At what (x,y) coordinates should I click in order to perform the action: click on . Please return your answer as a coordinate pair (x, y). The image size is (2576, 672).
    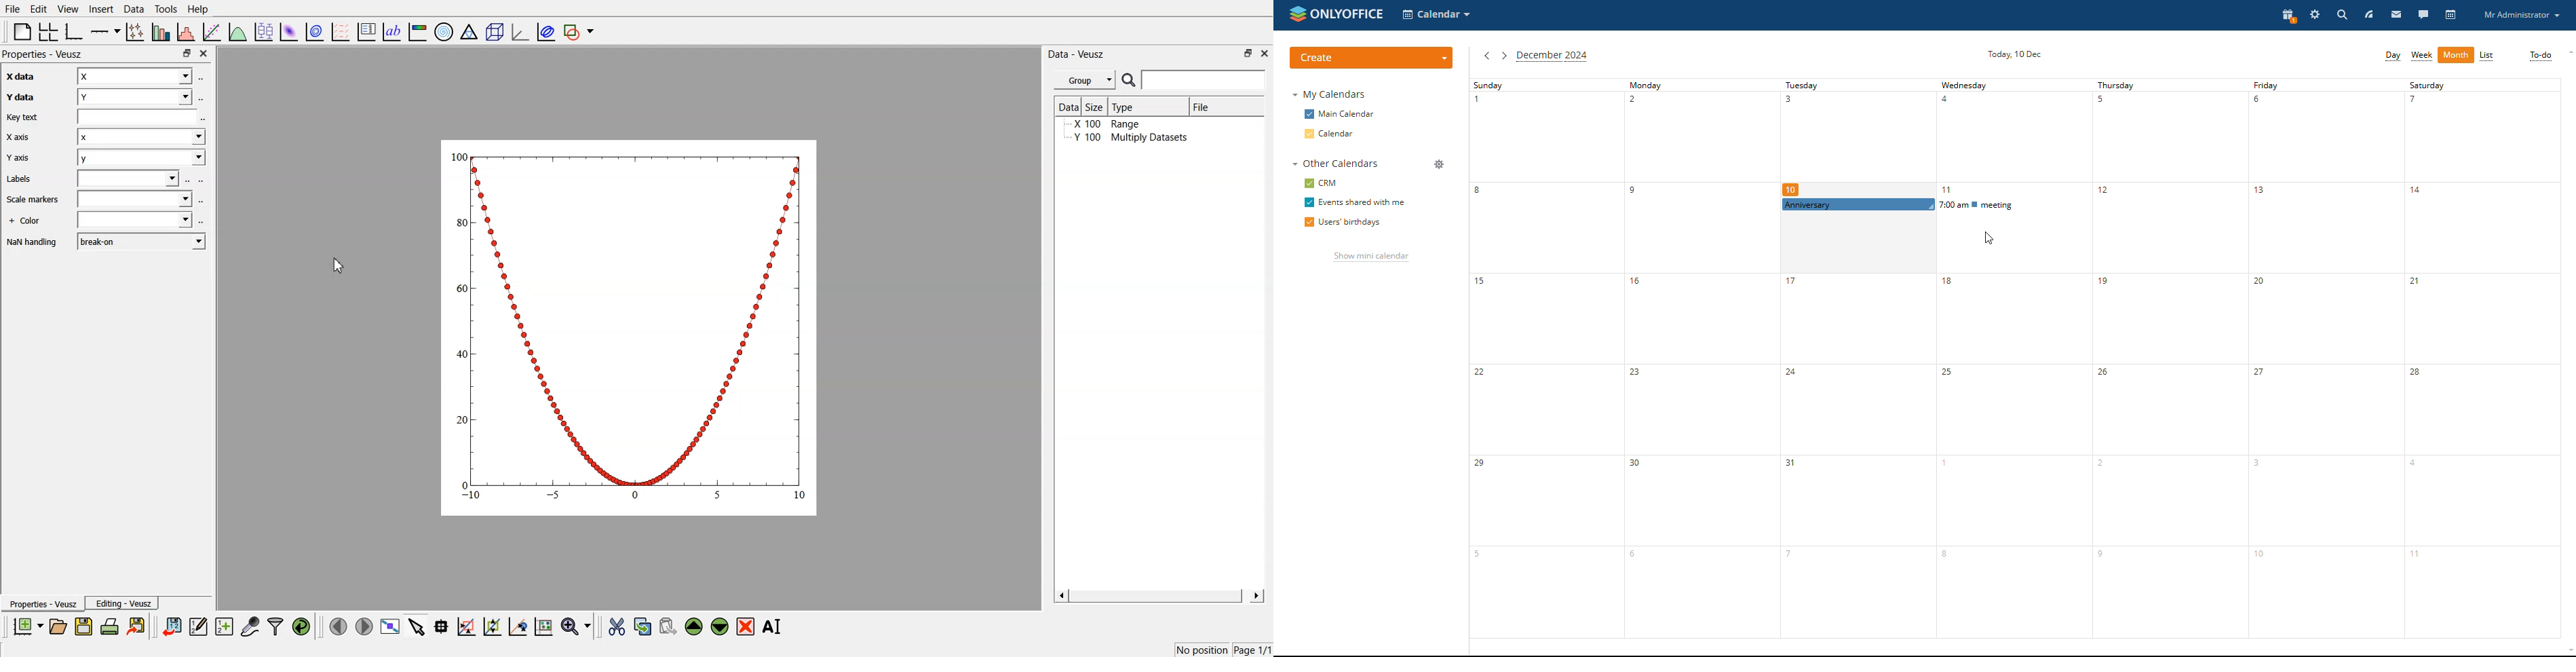
    Looking at the image, I should click on (1085, 80).